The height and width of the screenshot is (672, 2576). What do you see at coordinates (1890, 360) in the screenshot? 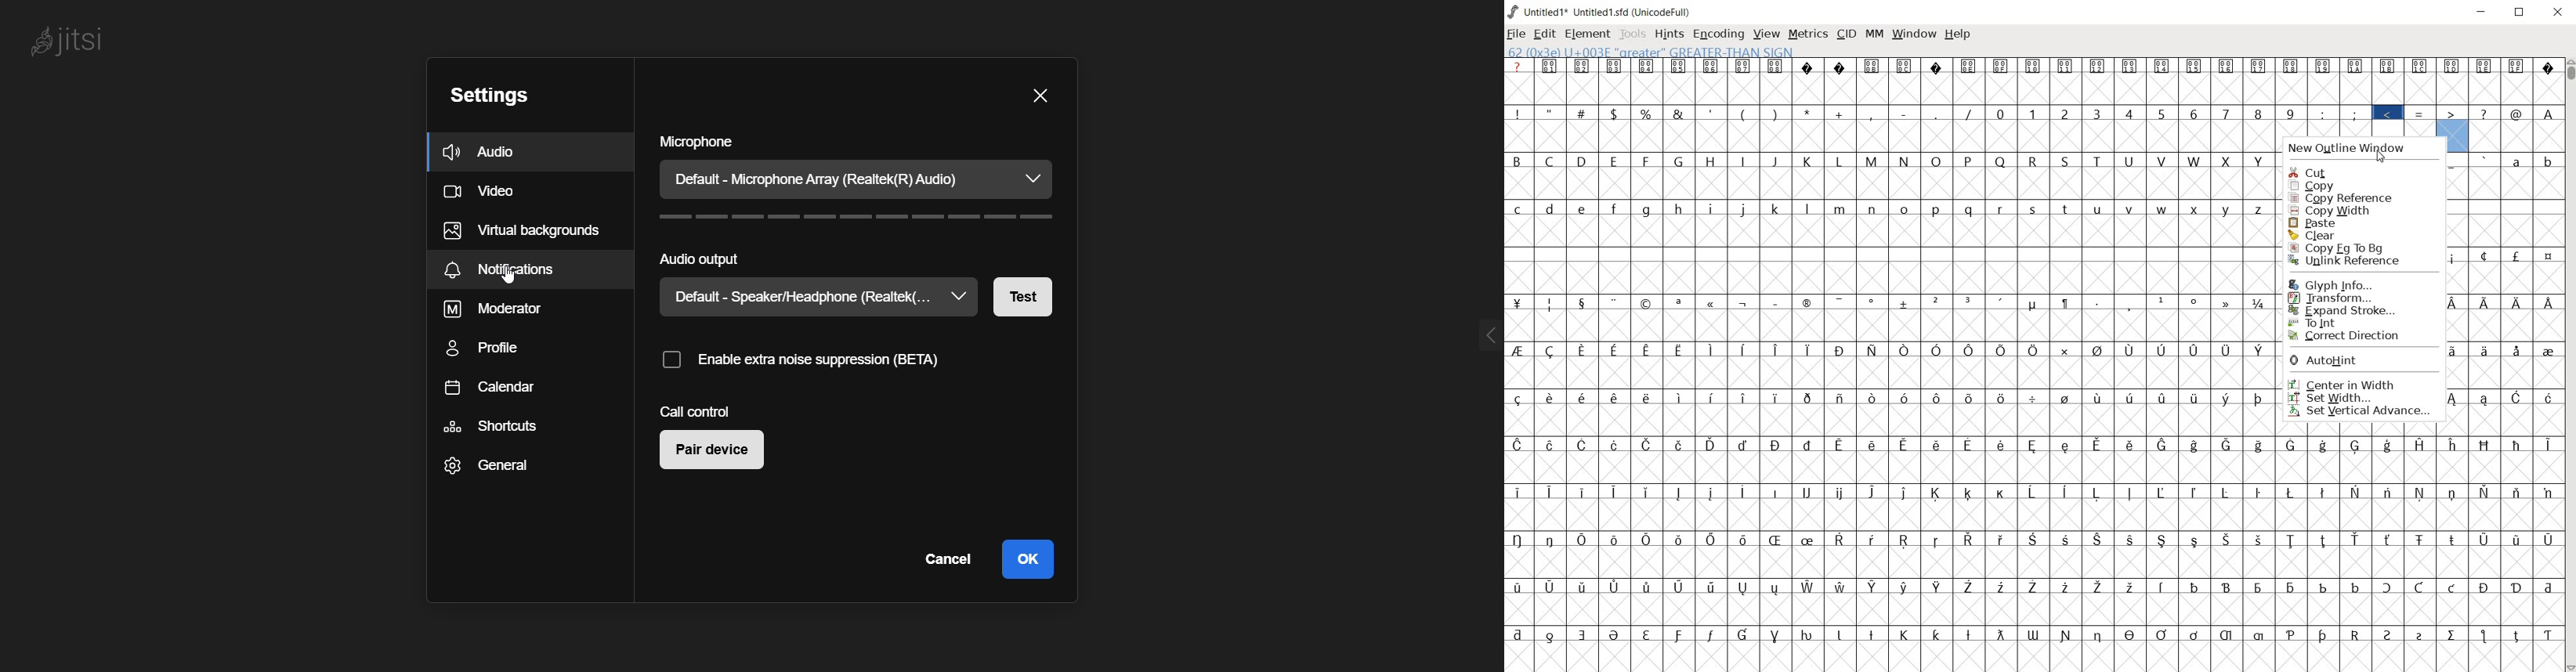
I see `glyphs` at bounding box center [1890, 360].